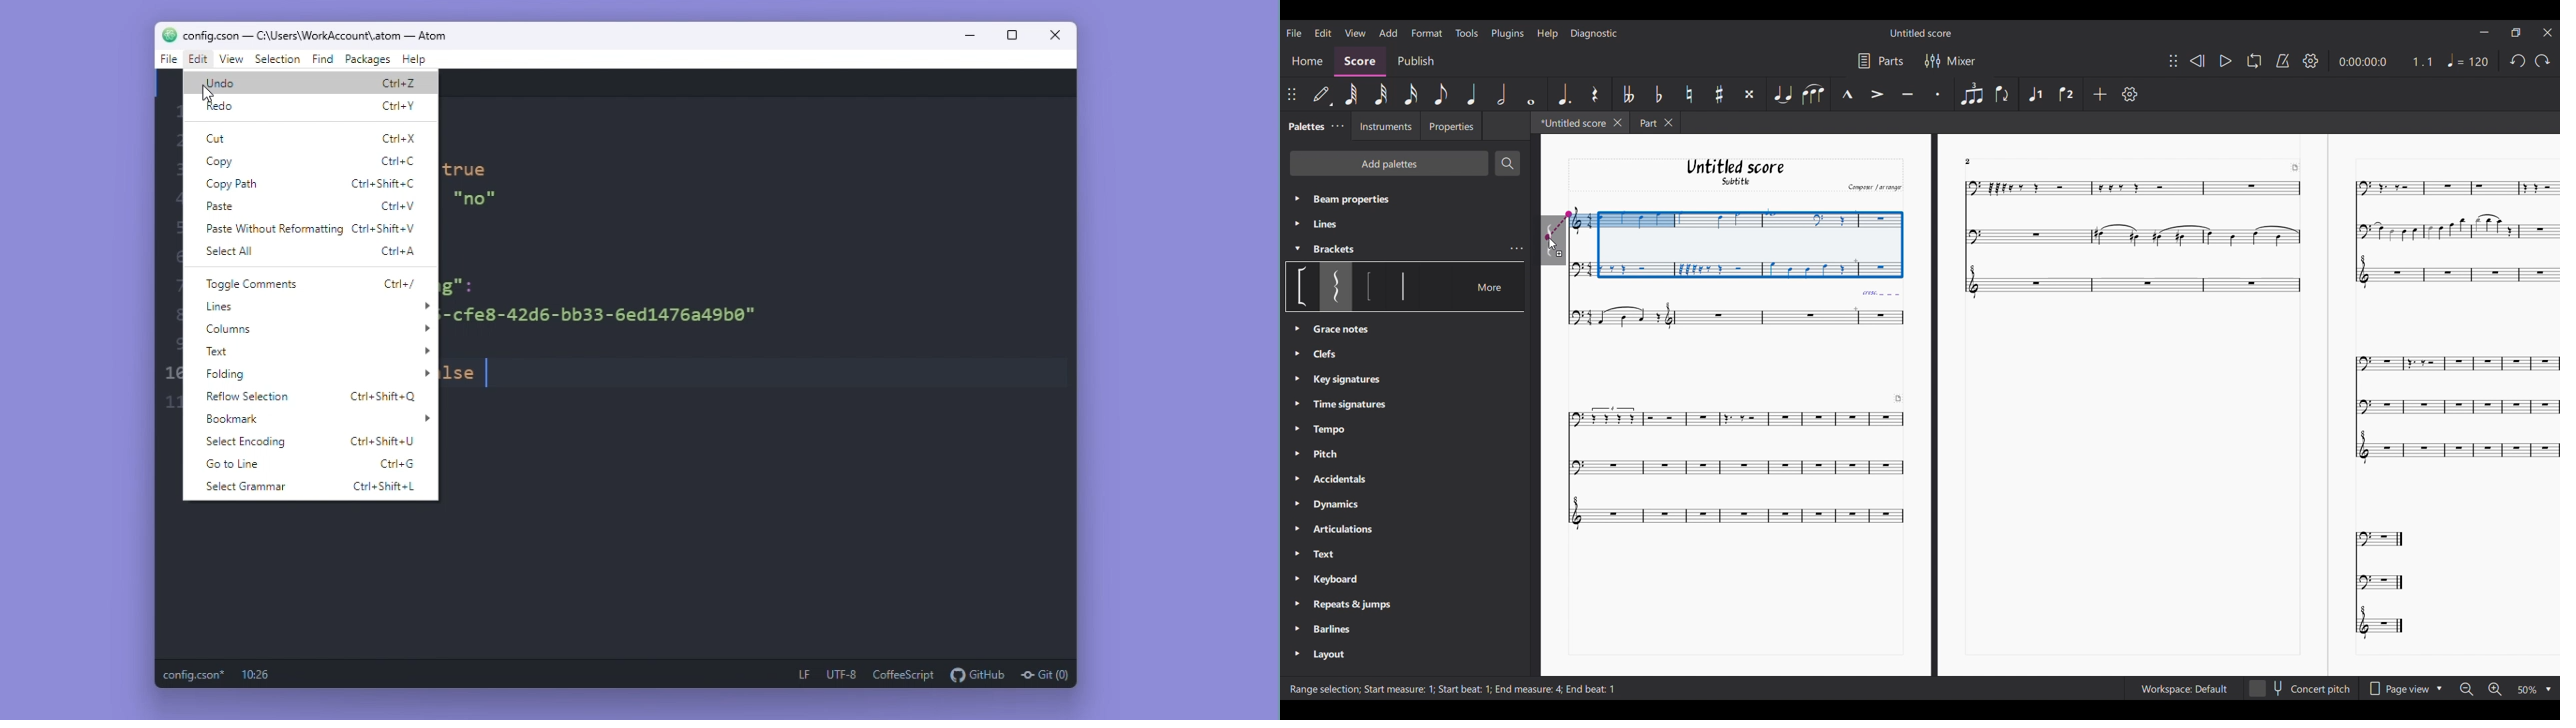  Describe the element at coordinates (221, 83) in the screenshot. I see `undo` at that location.